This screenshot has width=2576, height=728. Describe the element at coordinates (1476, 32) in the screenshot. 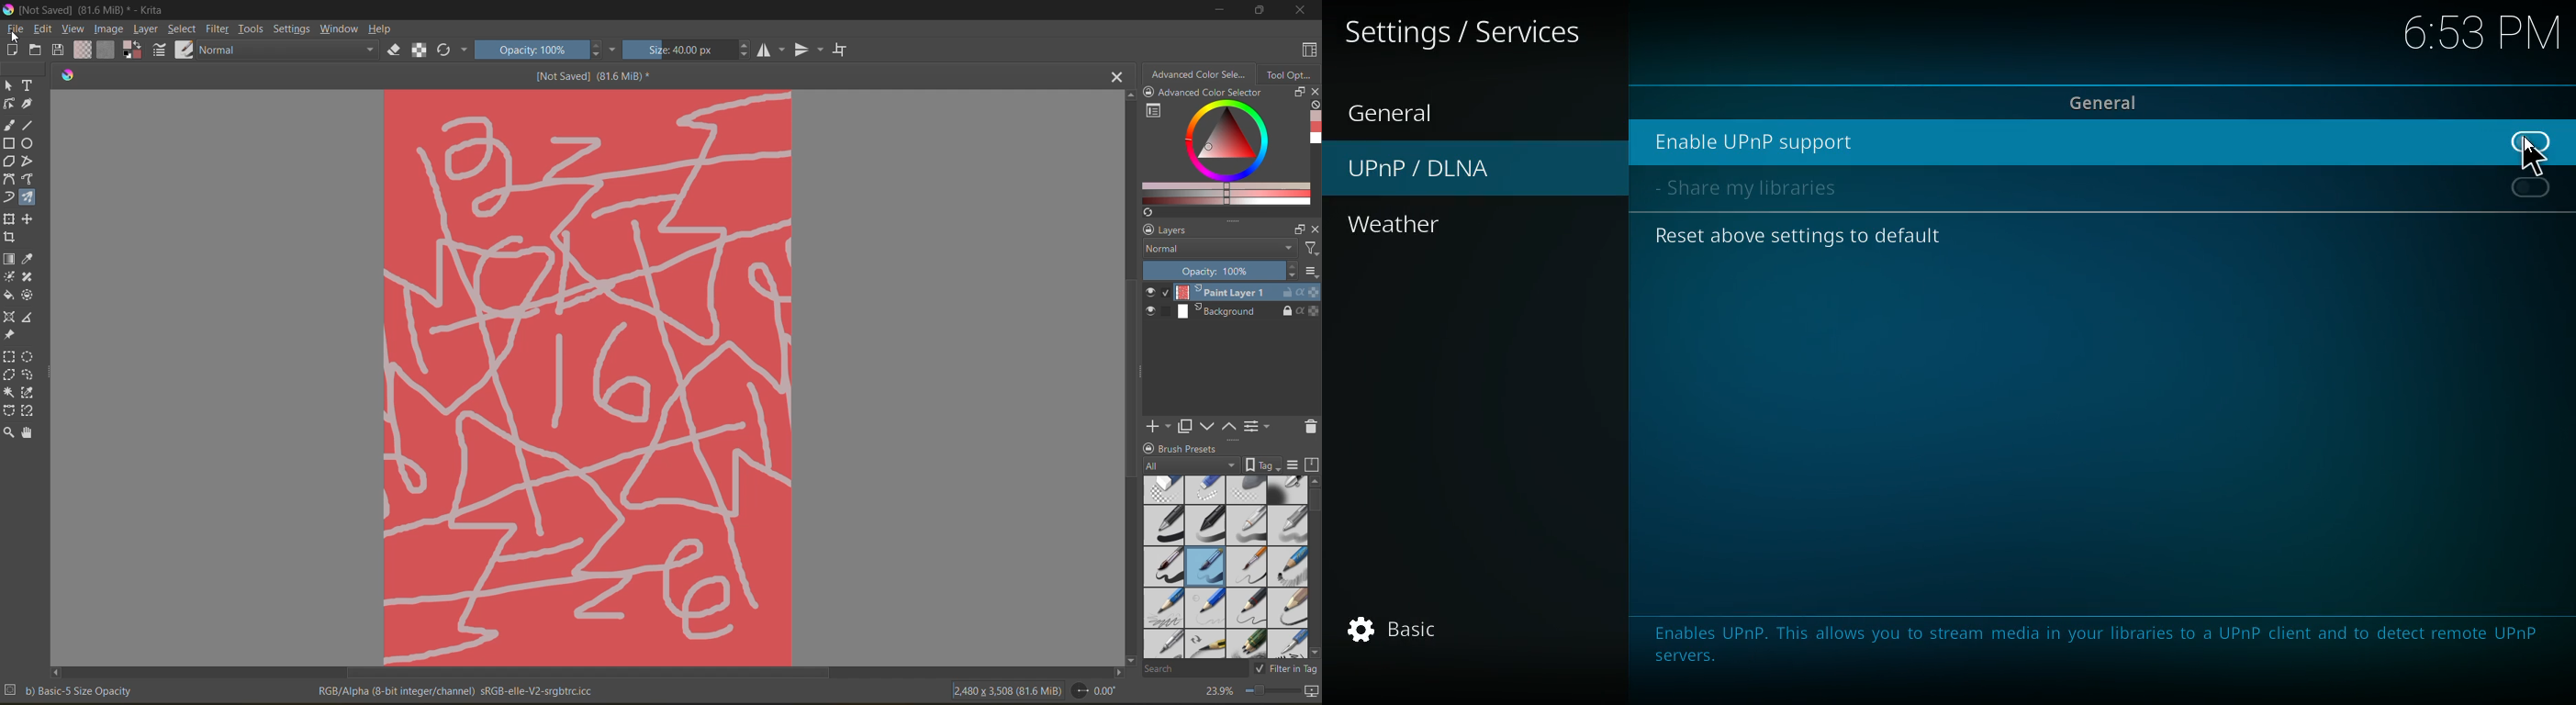

I see `settings / services` at that location.